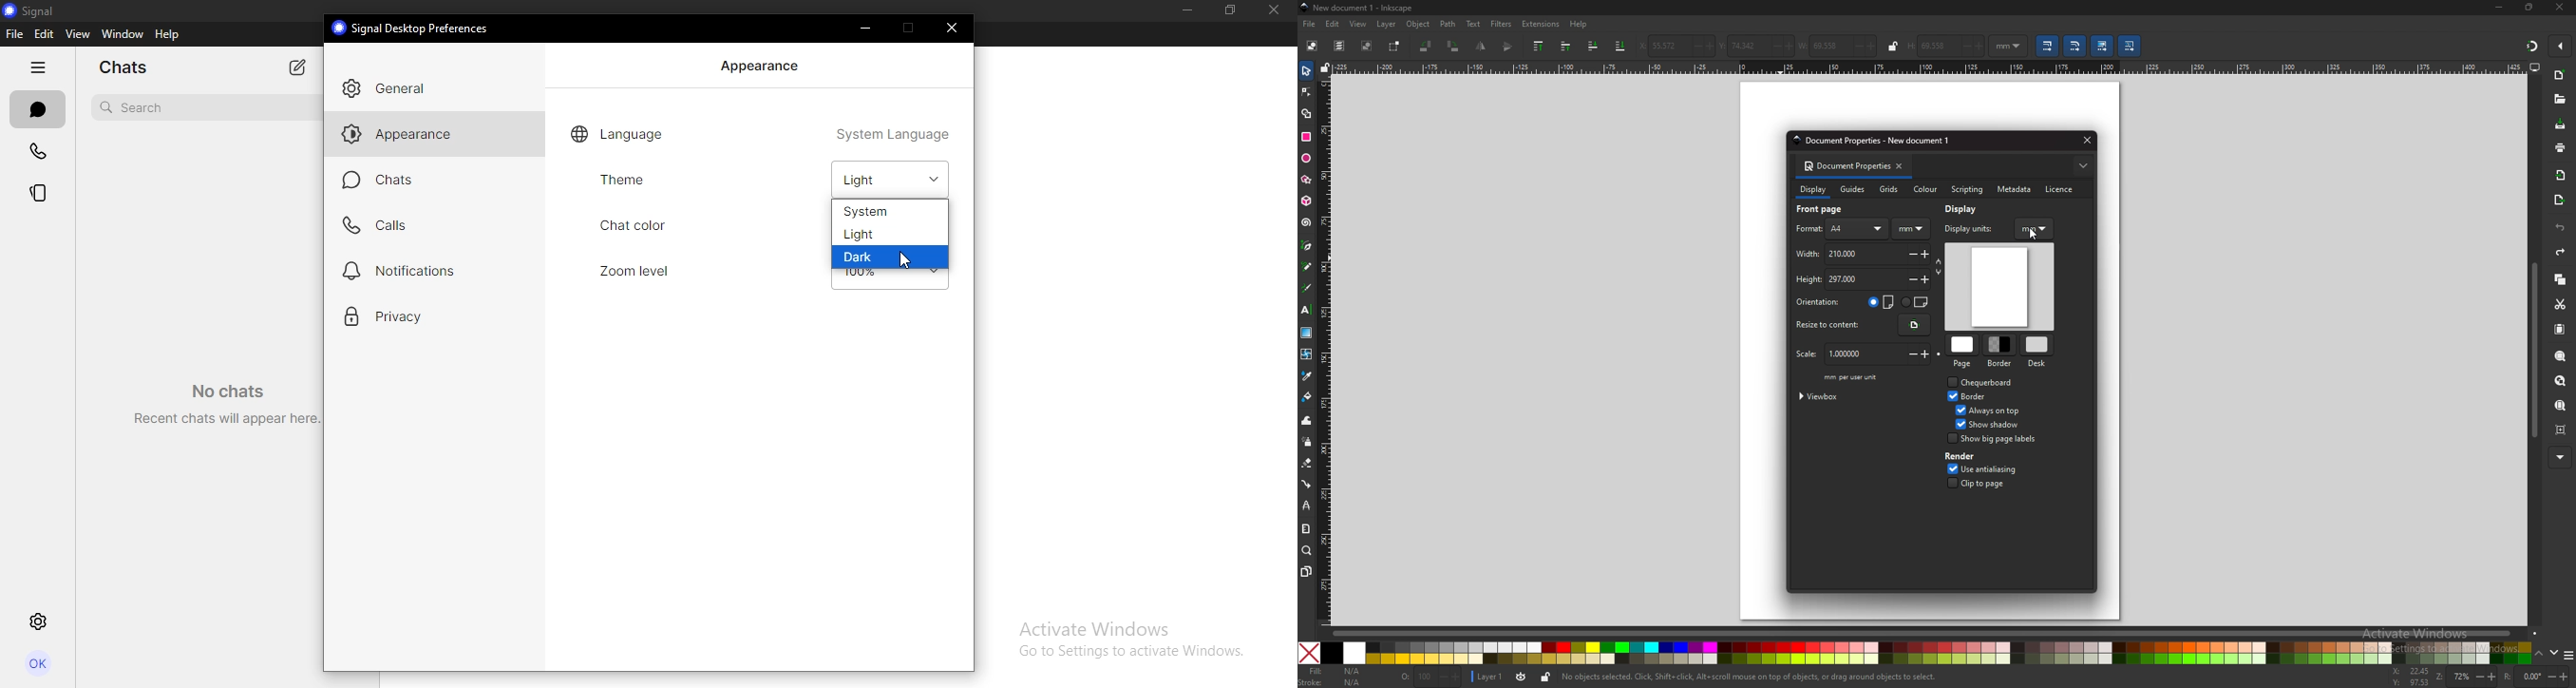 Image resolution: width=2576 pixels, height=700 pixels. What do you see at coordinates (955, 29) in the screenshot?
I see `close` at bounding box center [955, 29].